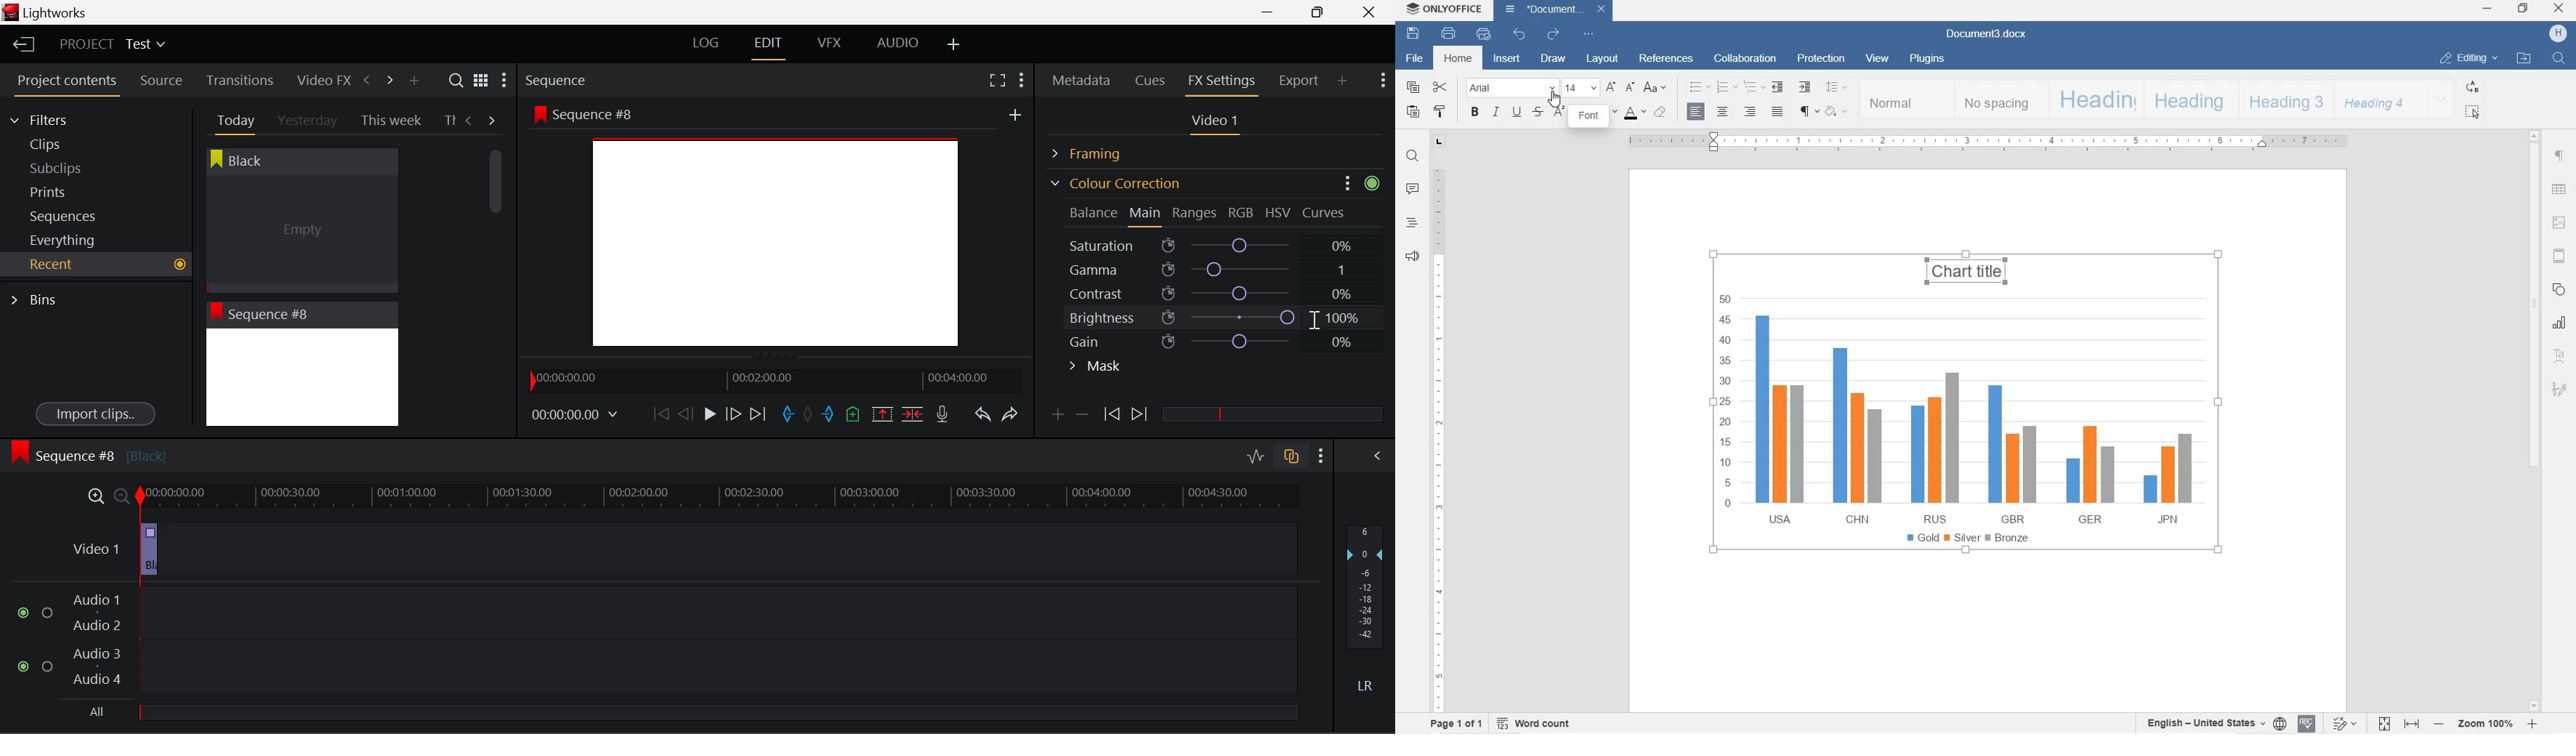  Describe the element at coordinates (1083, 78) in the screenshot. I see `Metadata Panel` at that location.